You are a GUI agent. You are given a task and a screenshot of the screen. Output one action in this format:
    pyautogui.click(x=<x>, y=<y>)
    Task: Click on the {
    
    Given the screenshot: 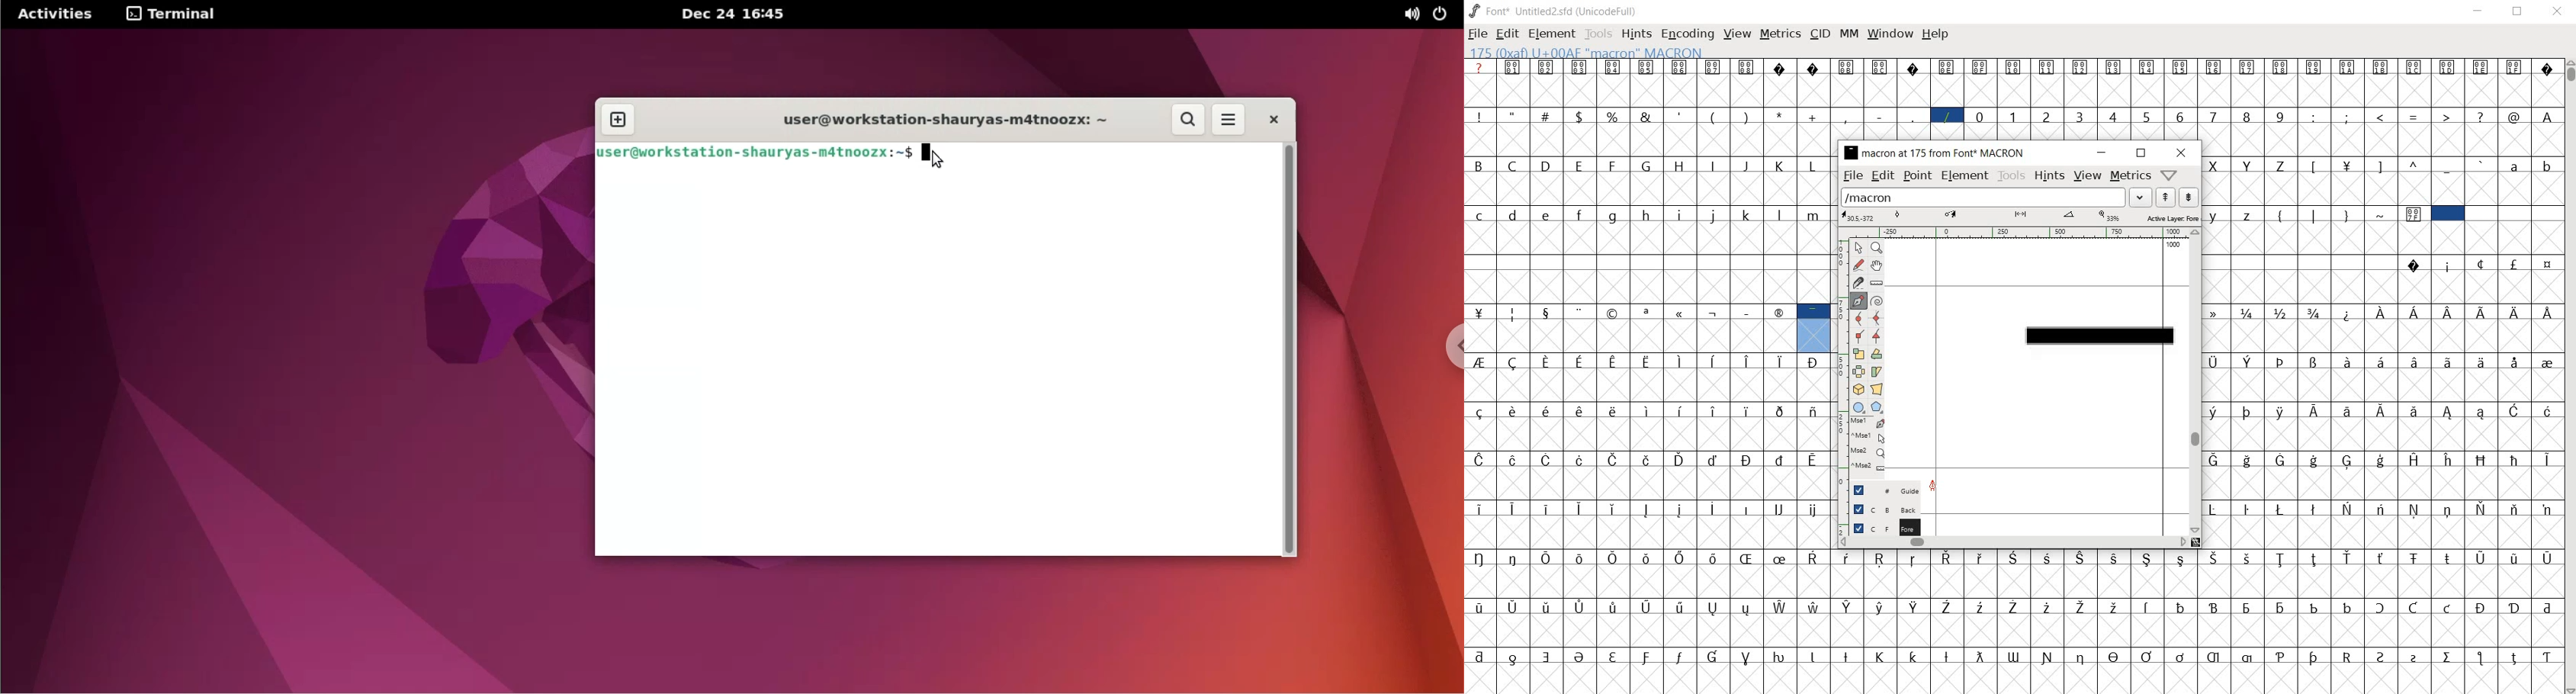 What is the action you would take?
    pyautogui.click(x=2282, y=215)
    